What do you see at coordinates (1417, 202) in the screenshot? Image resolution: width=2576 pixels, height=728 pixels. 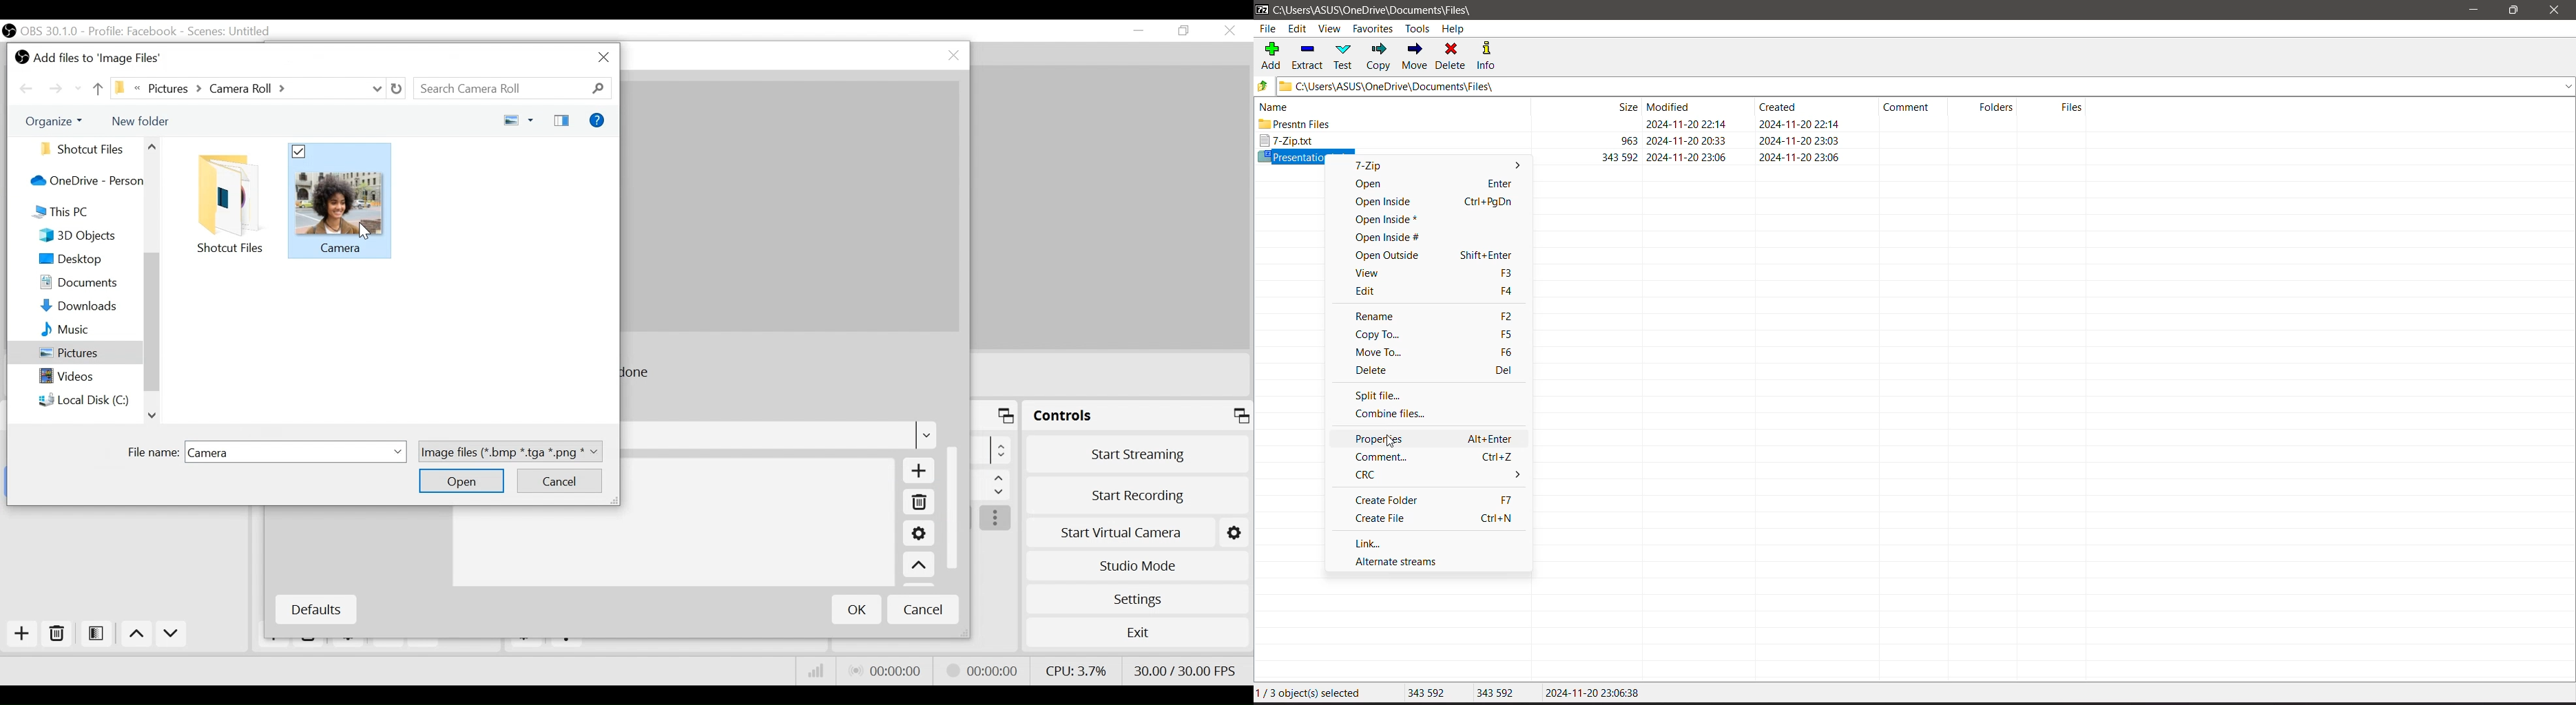 I see `Open Inside` at bounding box center [1417, 202].